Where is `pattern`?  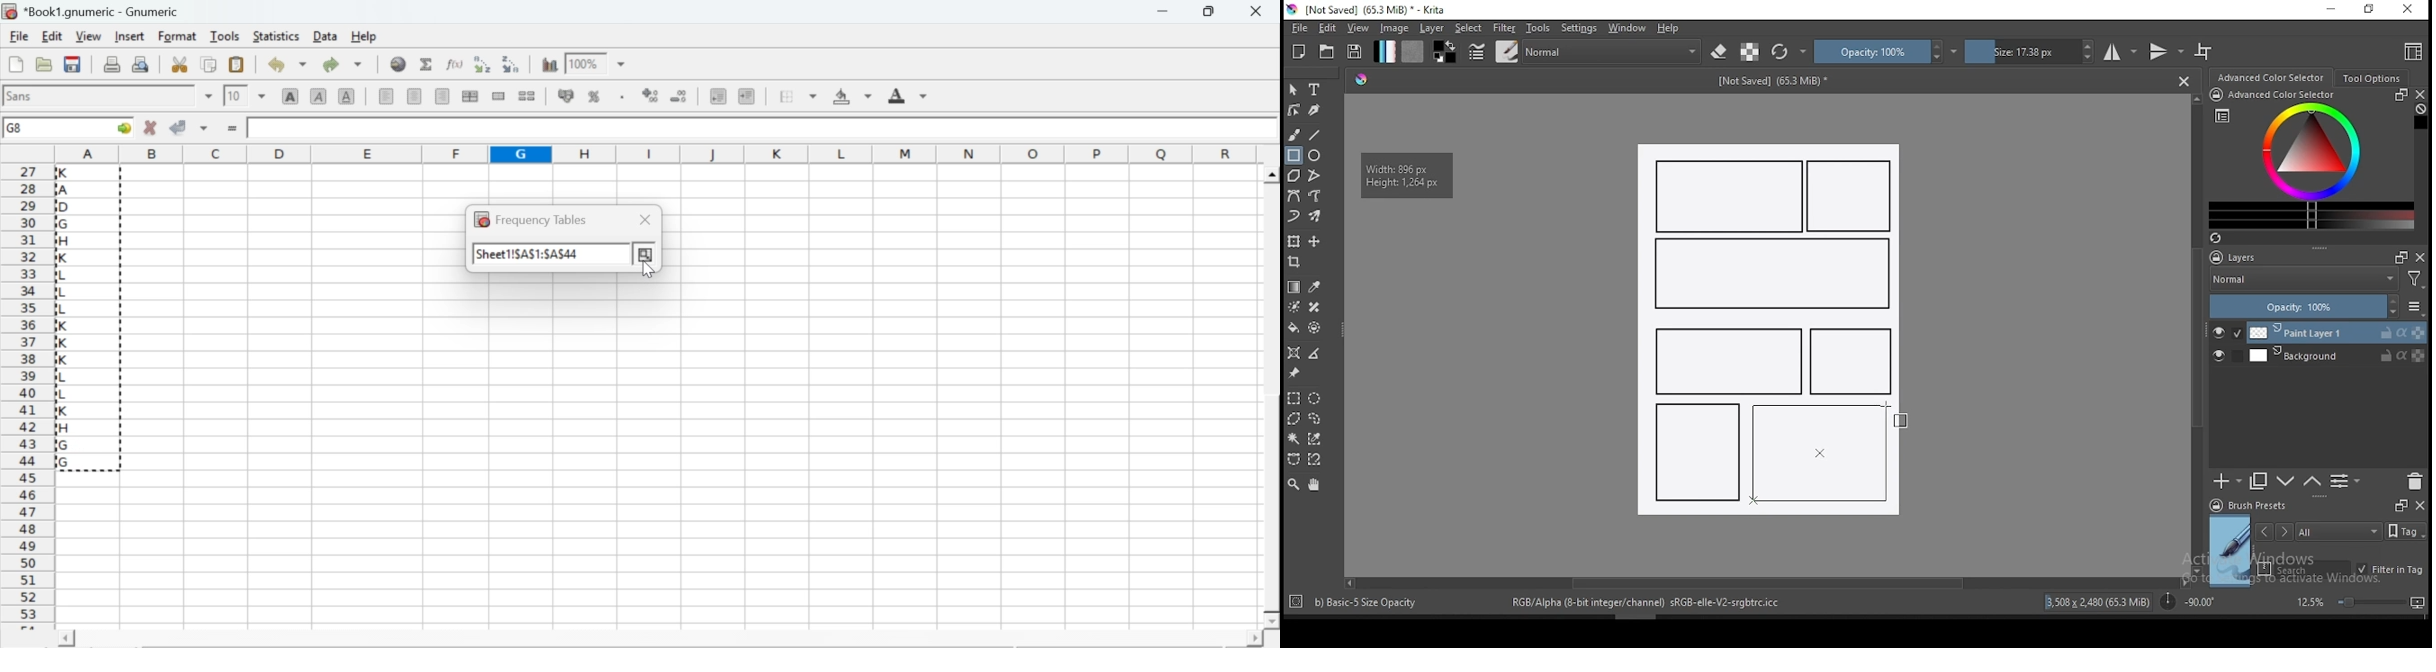
pattern is located at coordinates (1412, 51).